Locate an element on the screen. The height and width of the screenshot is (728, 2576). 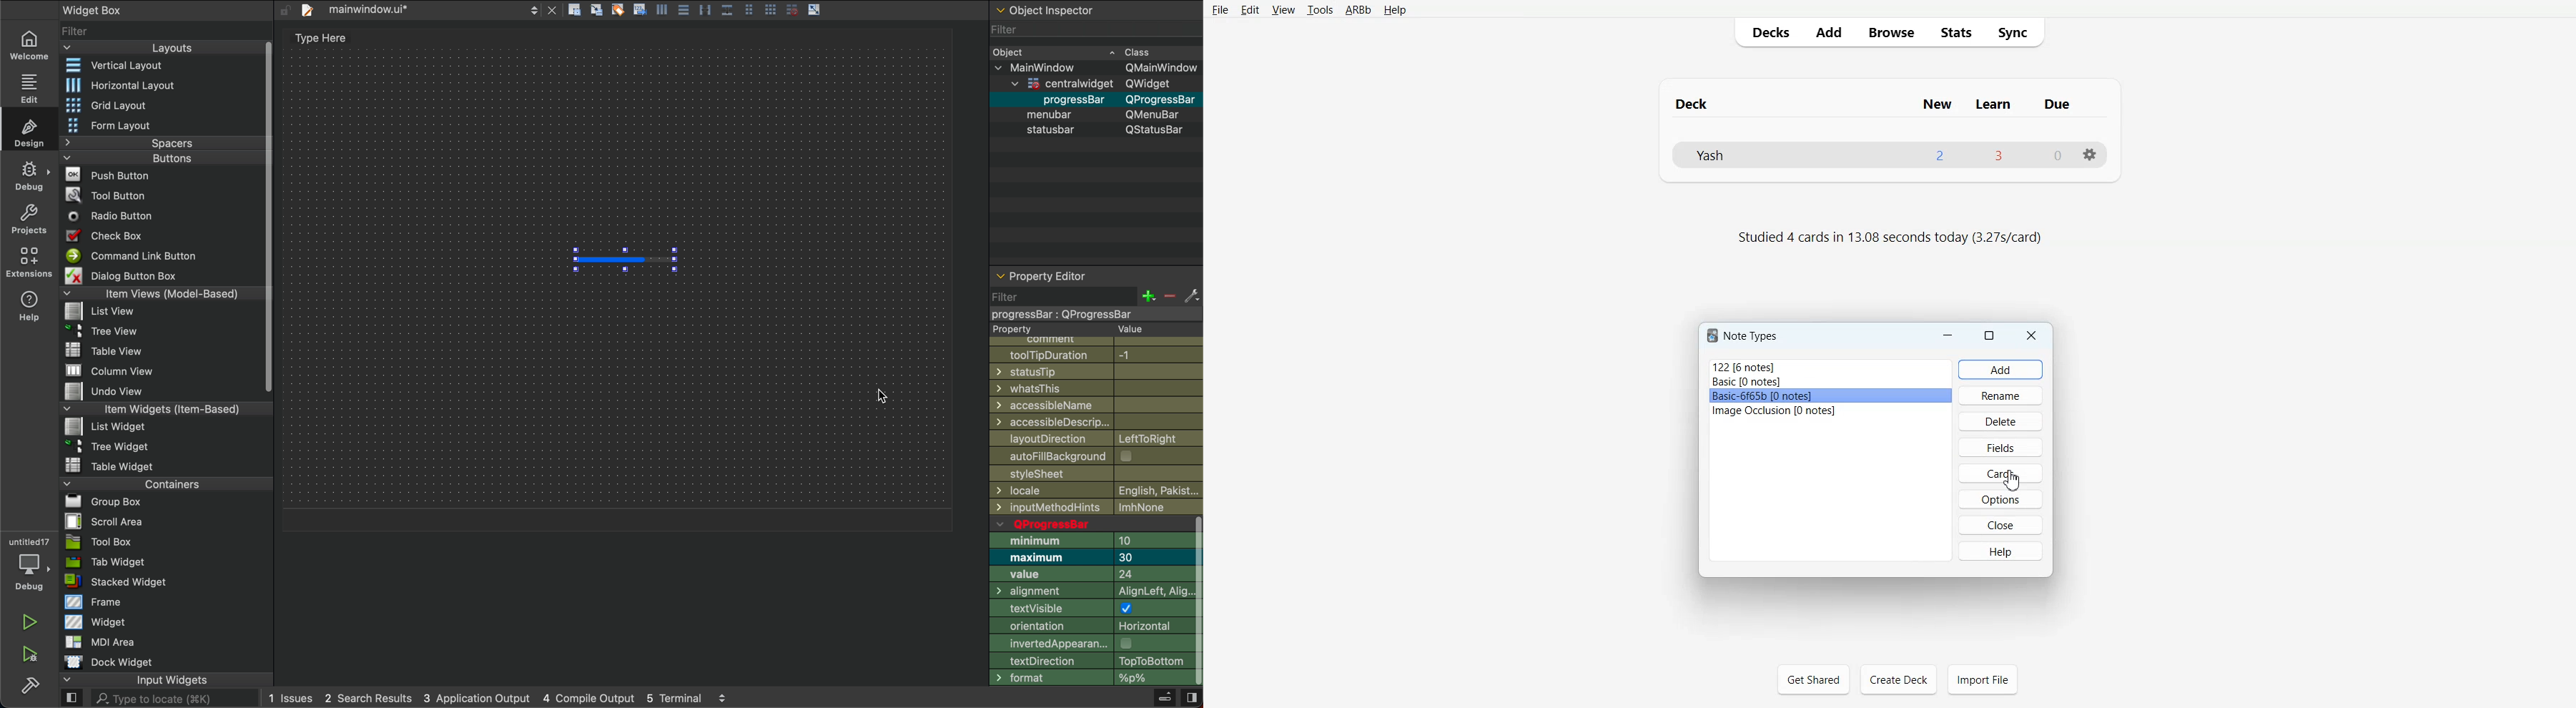
Add is located at coordinates (1828, 32).